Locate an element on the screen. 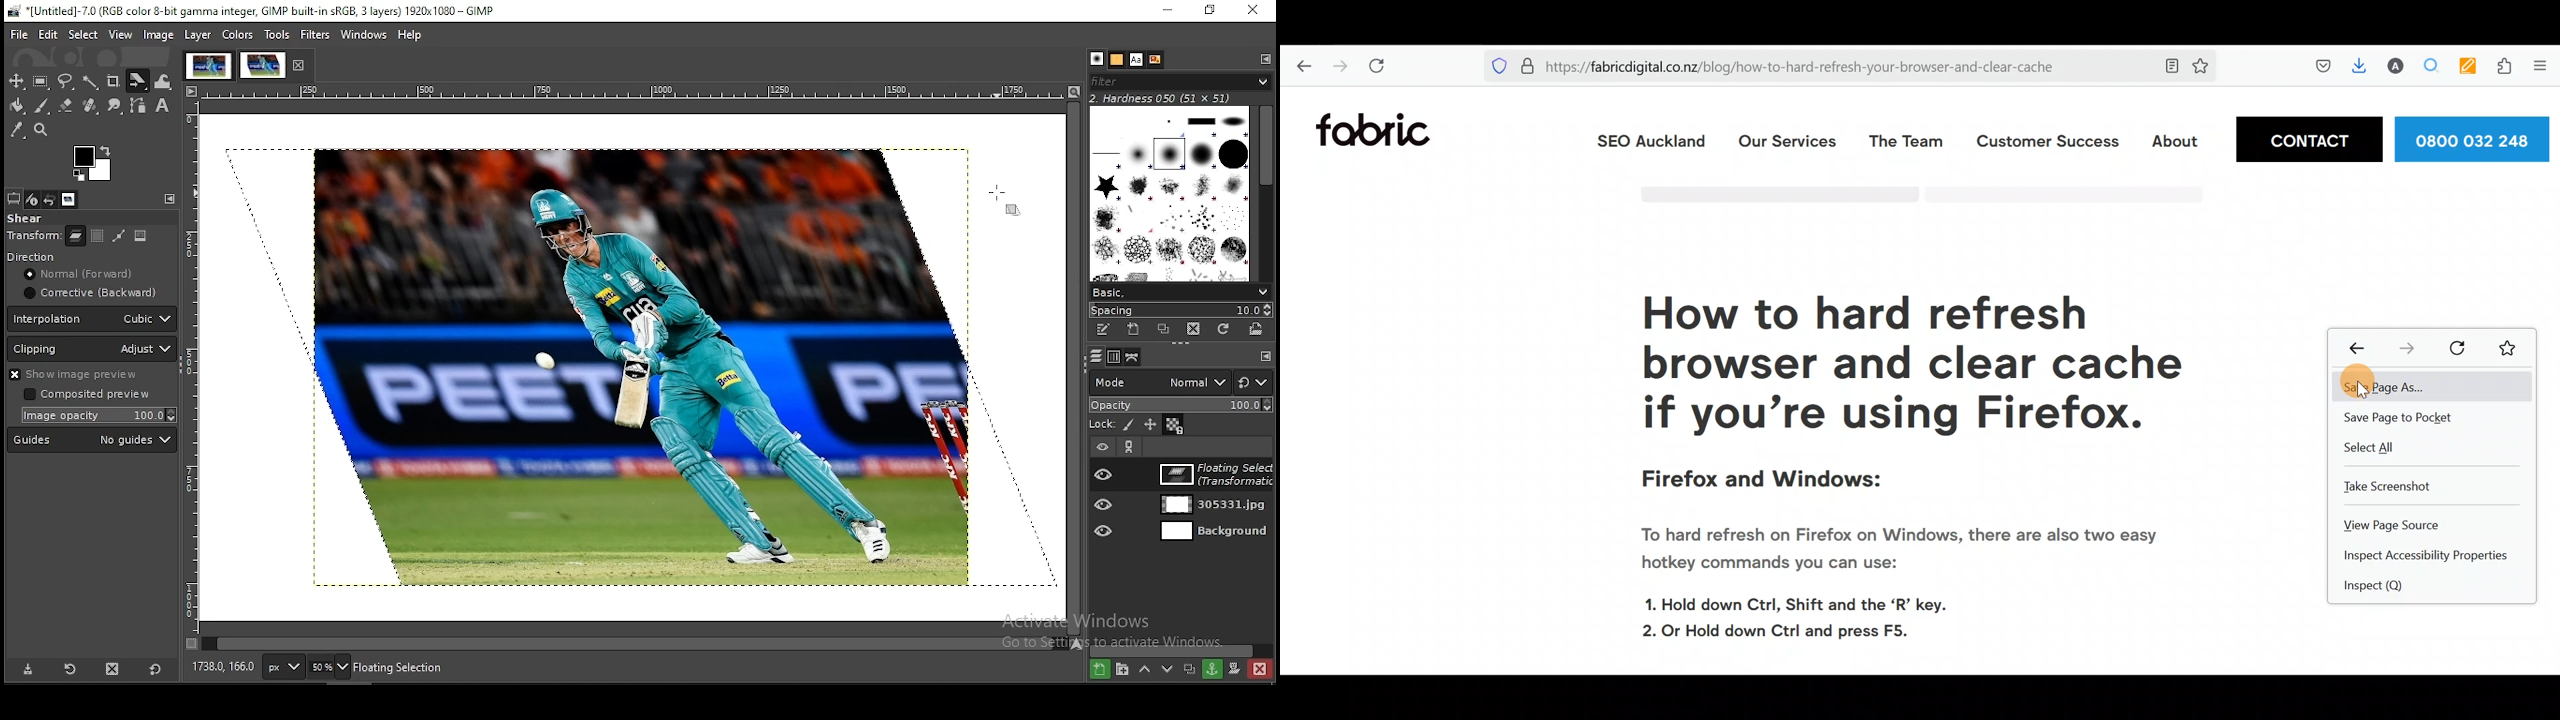 The image size is (2576, 728). Composited preview is located at coordinates (89, 395).